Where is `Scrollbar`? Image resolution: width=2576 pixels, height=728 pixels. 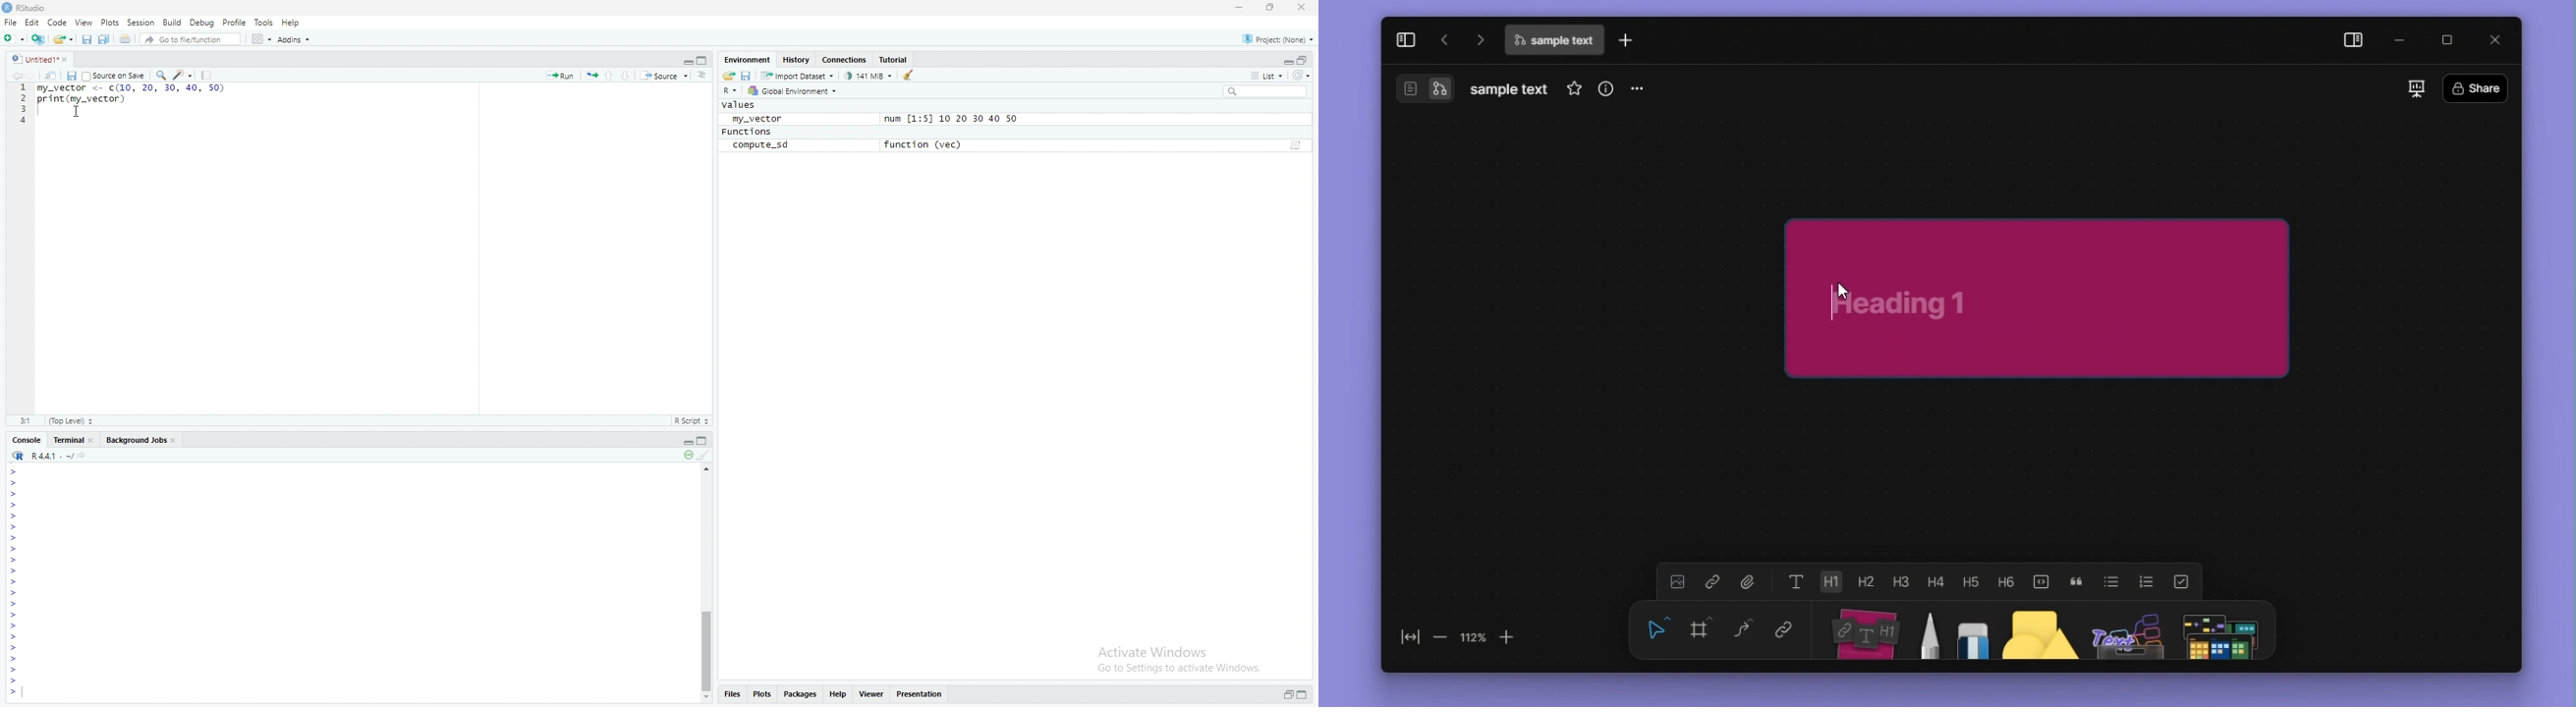 Scrollbar is located at coordinates (706, 647).